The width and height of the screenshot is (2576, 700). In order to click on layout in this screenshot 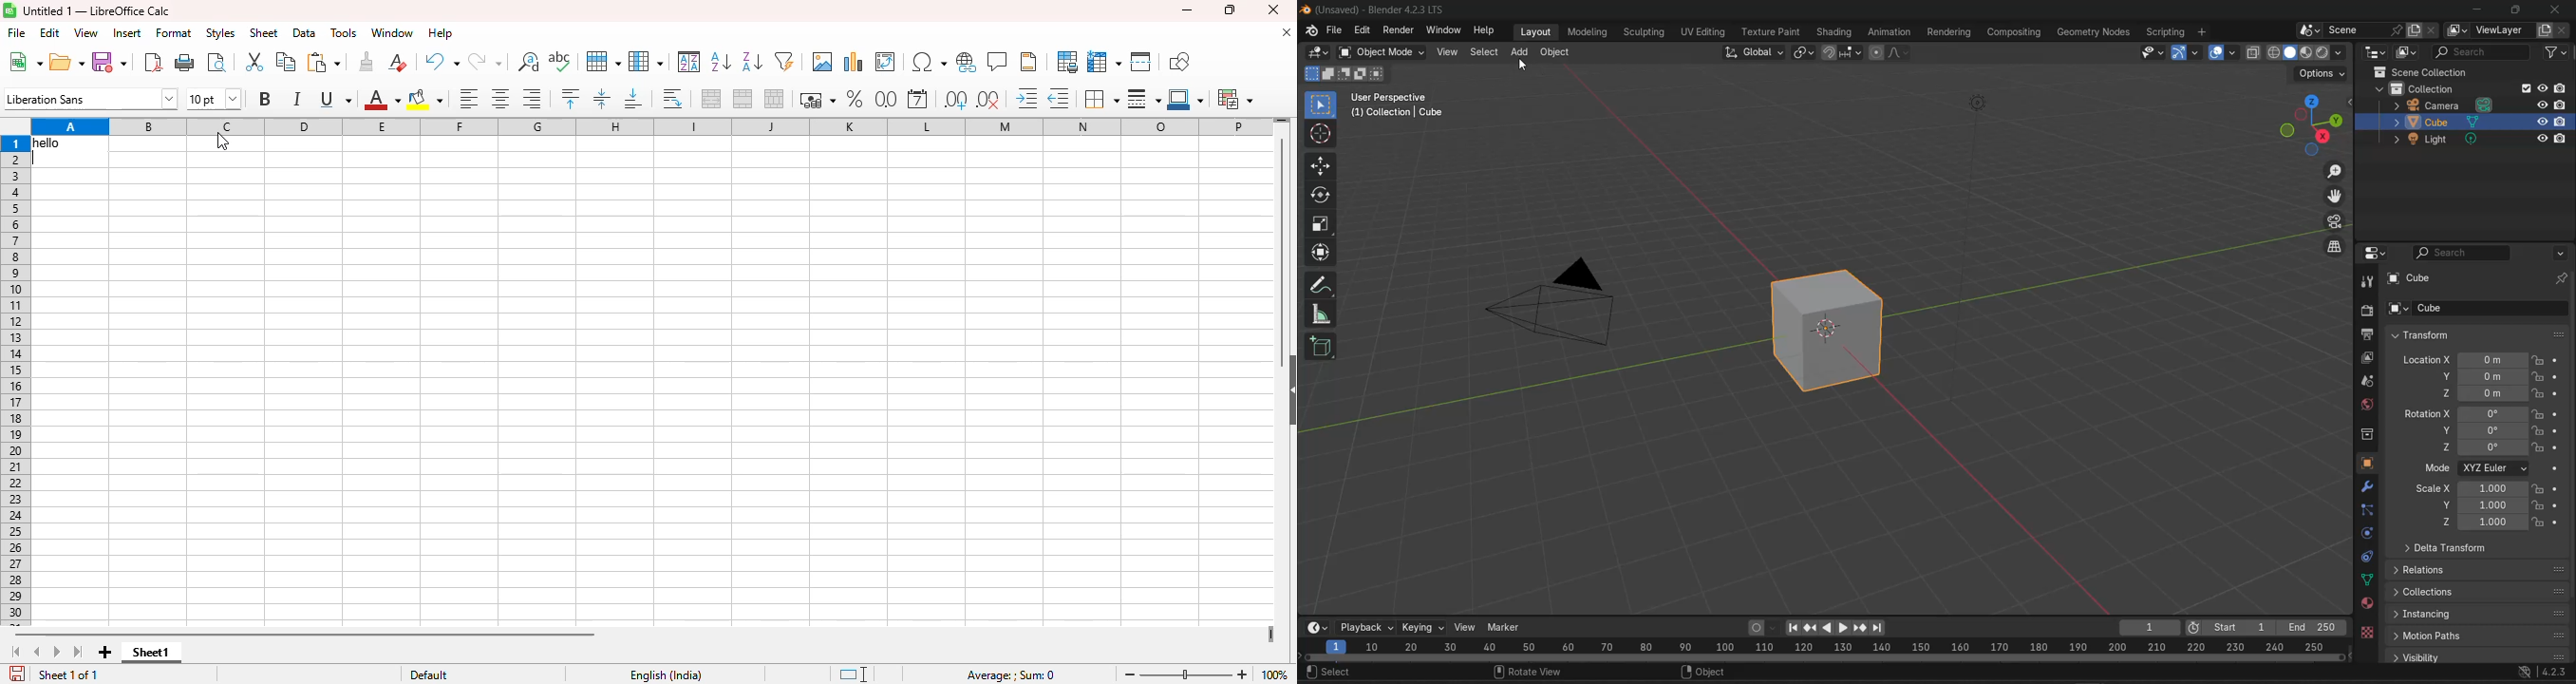, I will do `click(1536, 32)`.